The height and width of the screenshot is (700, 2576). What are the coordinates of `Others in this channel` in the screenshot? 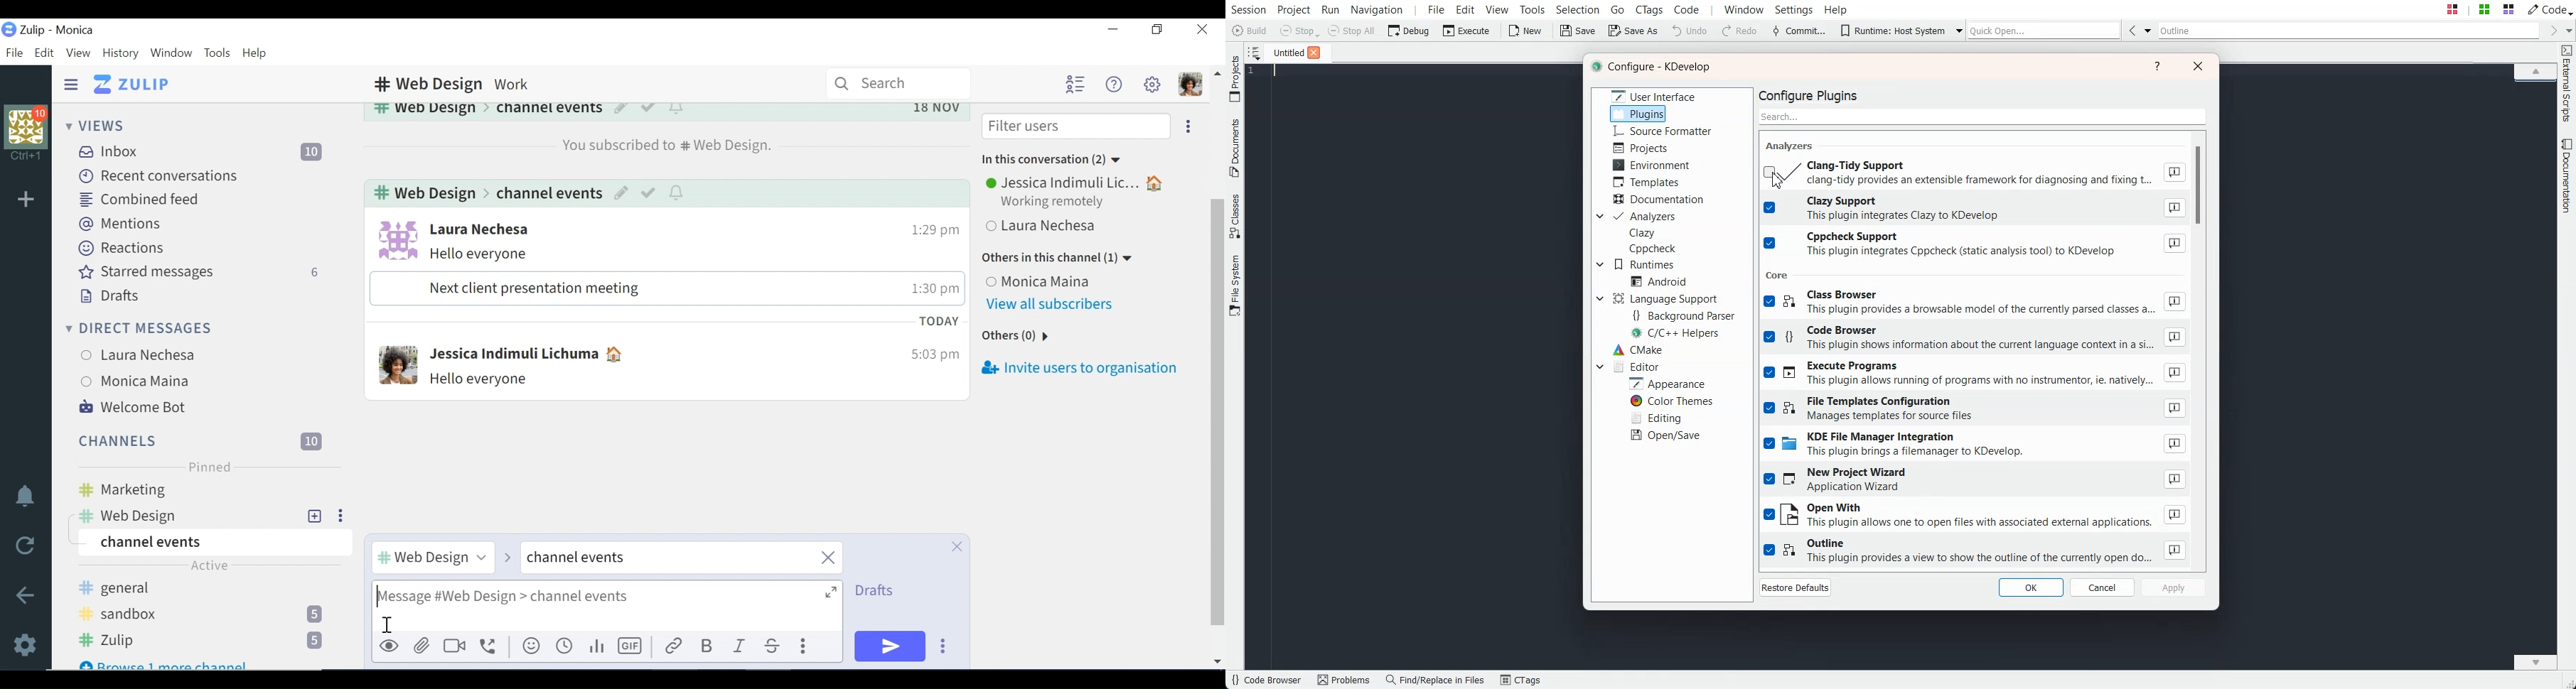 It's located at (1058, 258).